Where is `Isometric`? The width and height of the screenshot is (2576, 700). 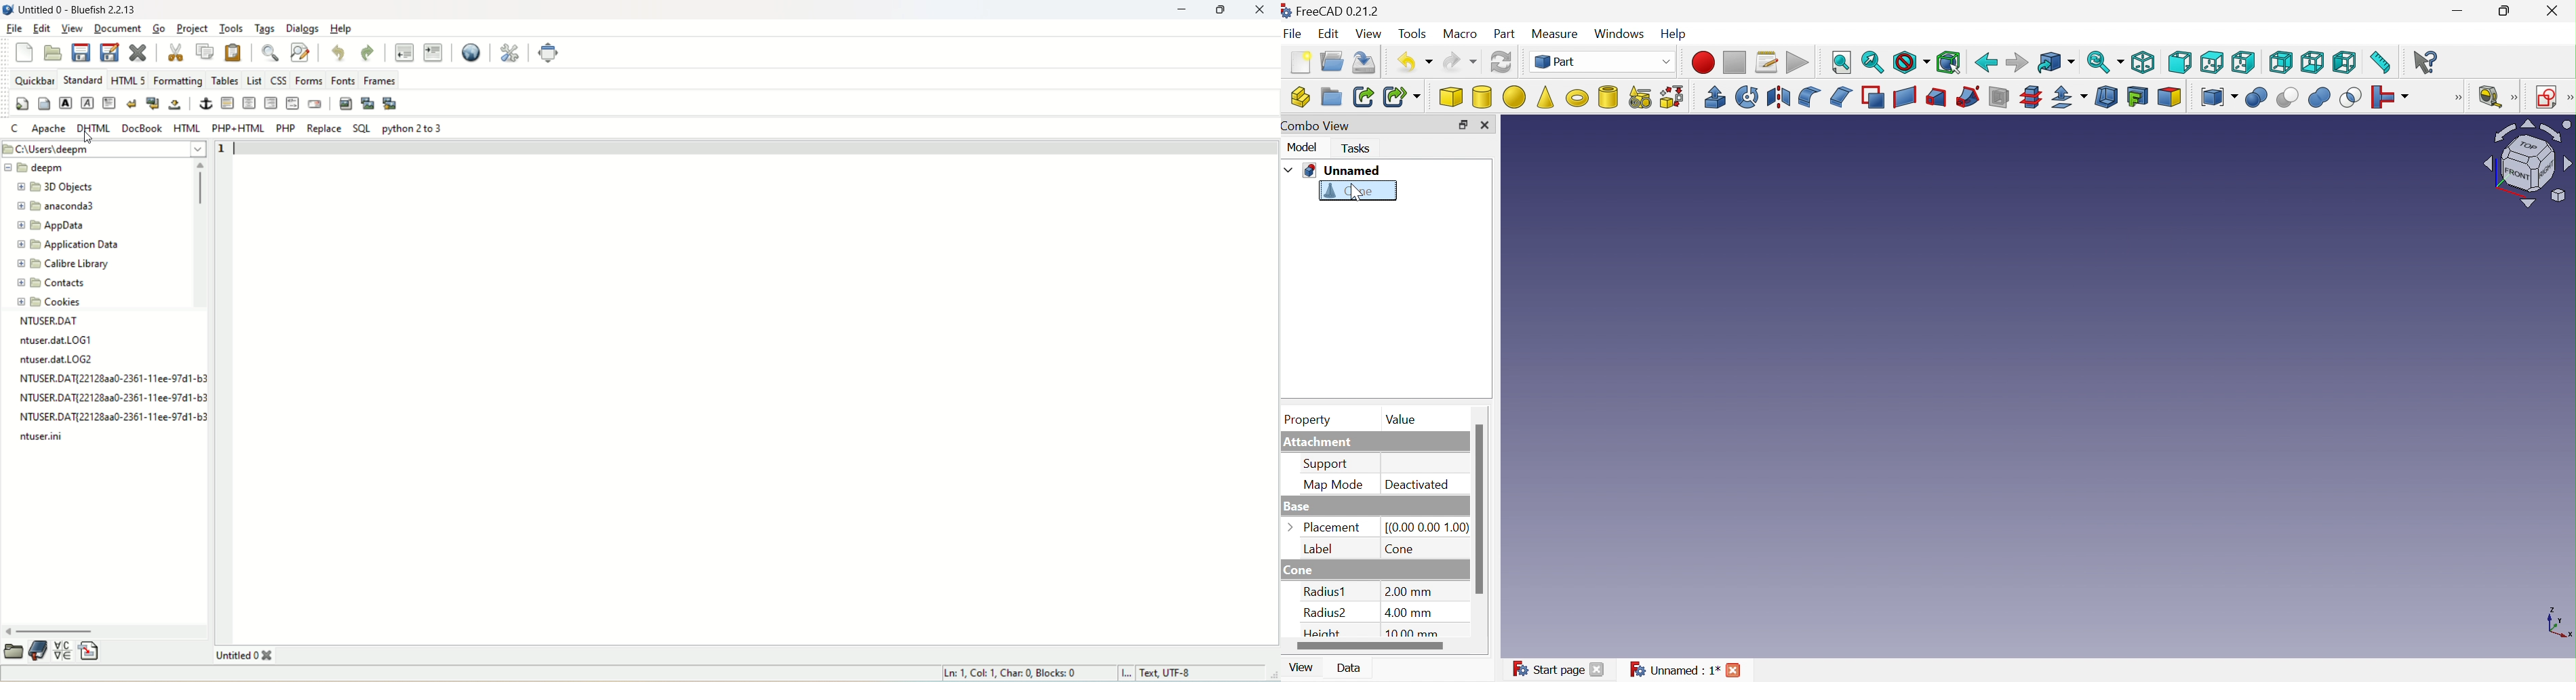 Isometric is located at coordinates (2142, 63).